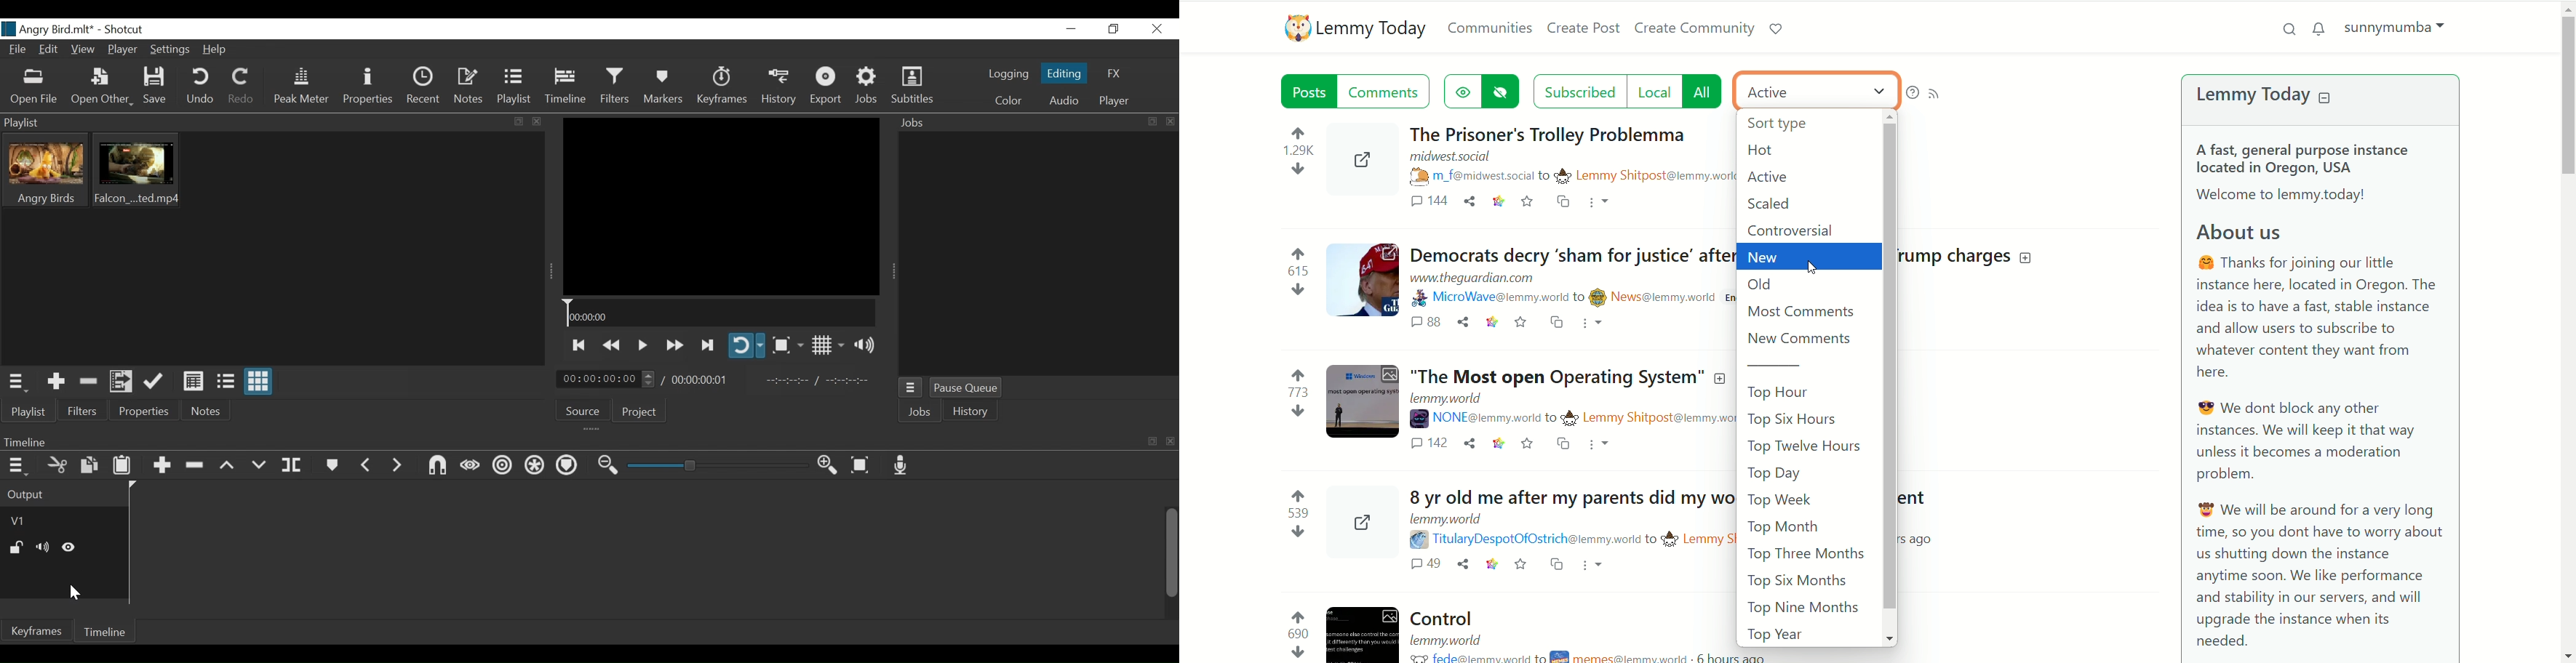 The height and width of the screenshot is (672, 2576). What do you see at coordinates (1409, 566) in the screenshot?
I see `comments` at bounding box center [1409, 566].